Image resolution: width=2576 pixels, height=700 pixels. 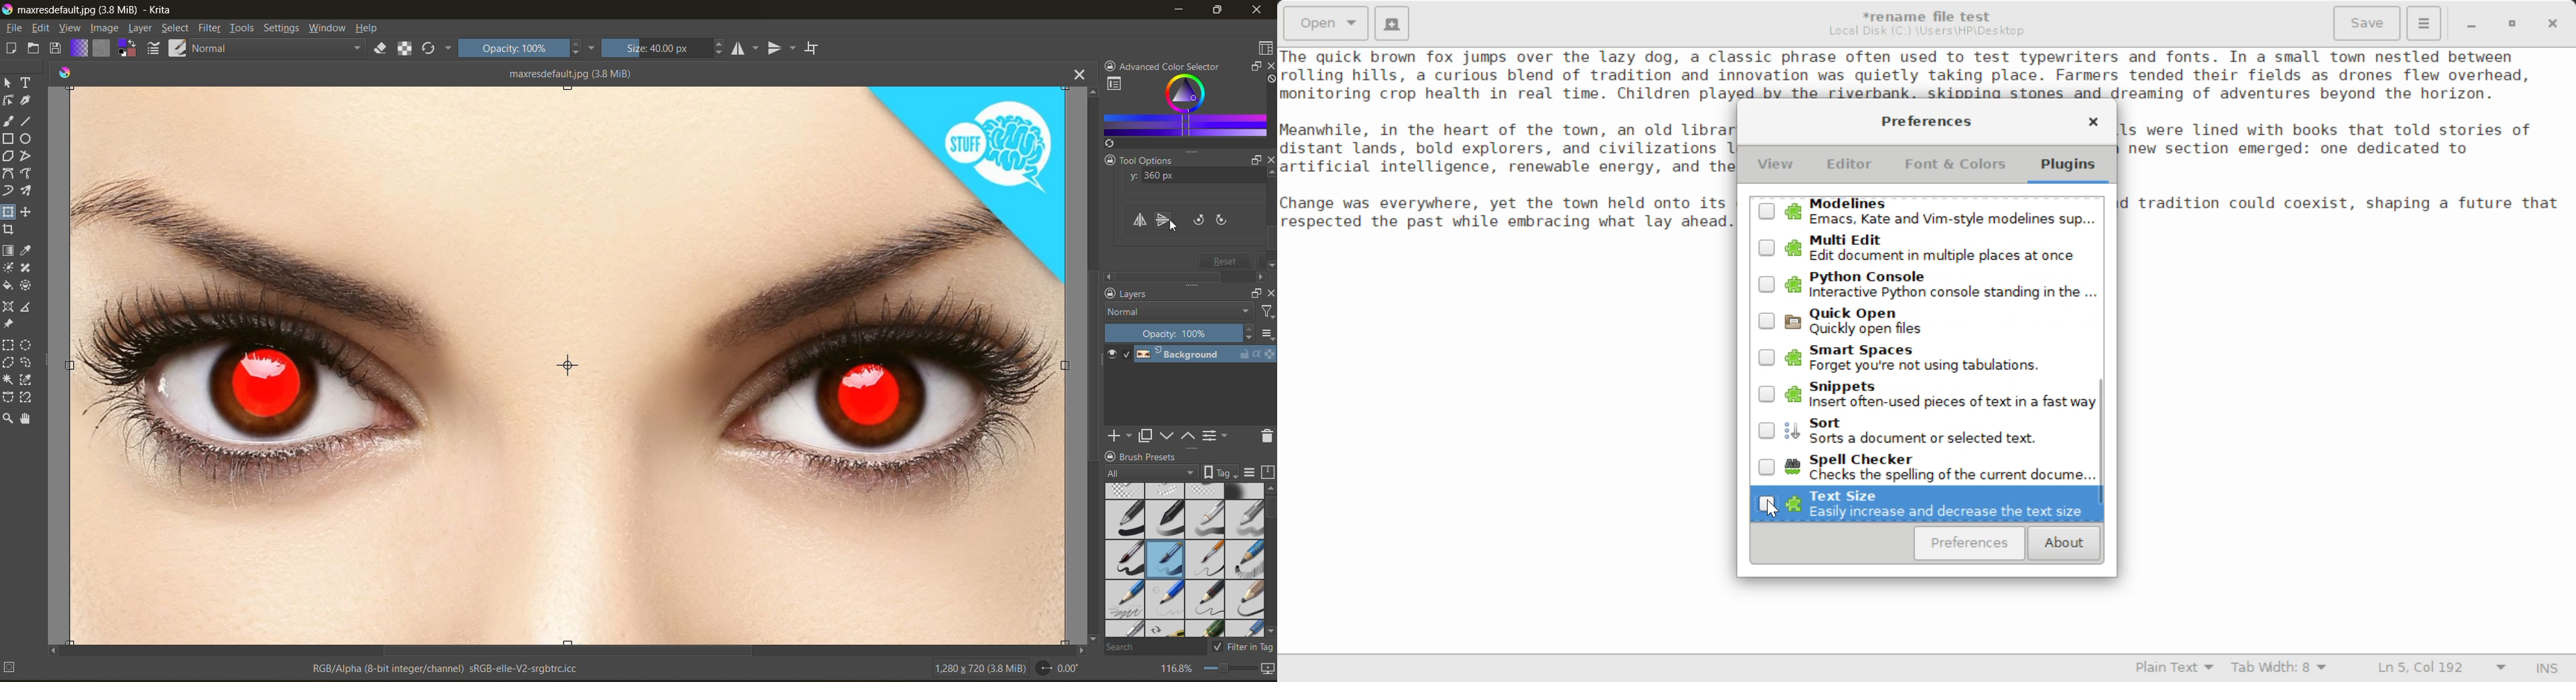 What do you see at coordinates (156, 50) in the screenshot?
I see `edit brush settings` at bounding box center [156, 50].